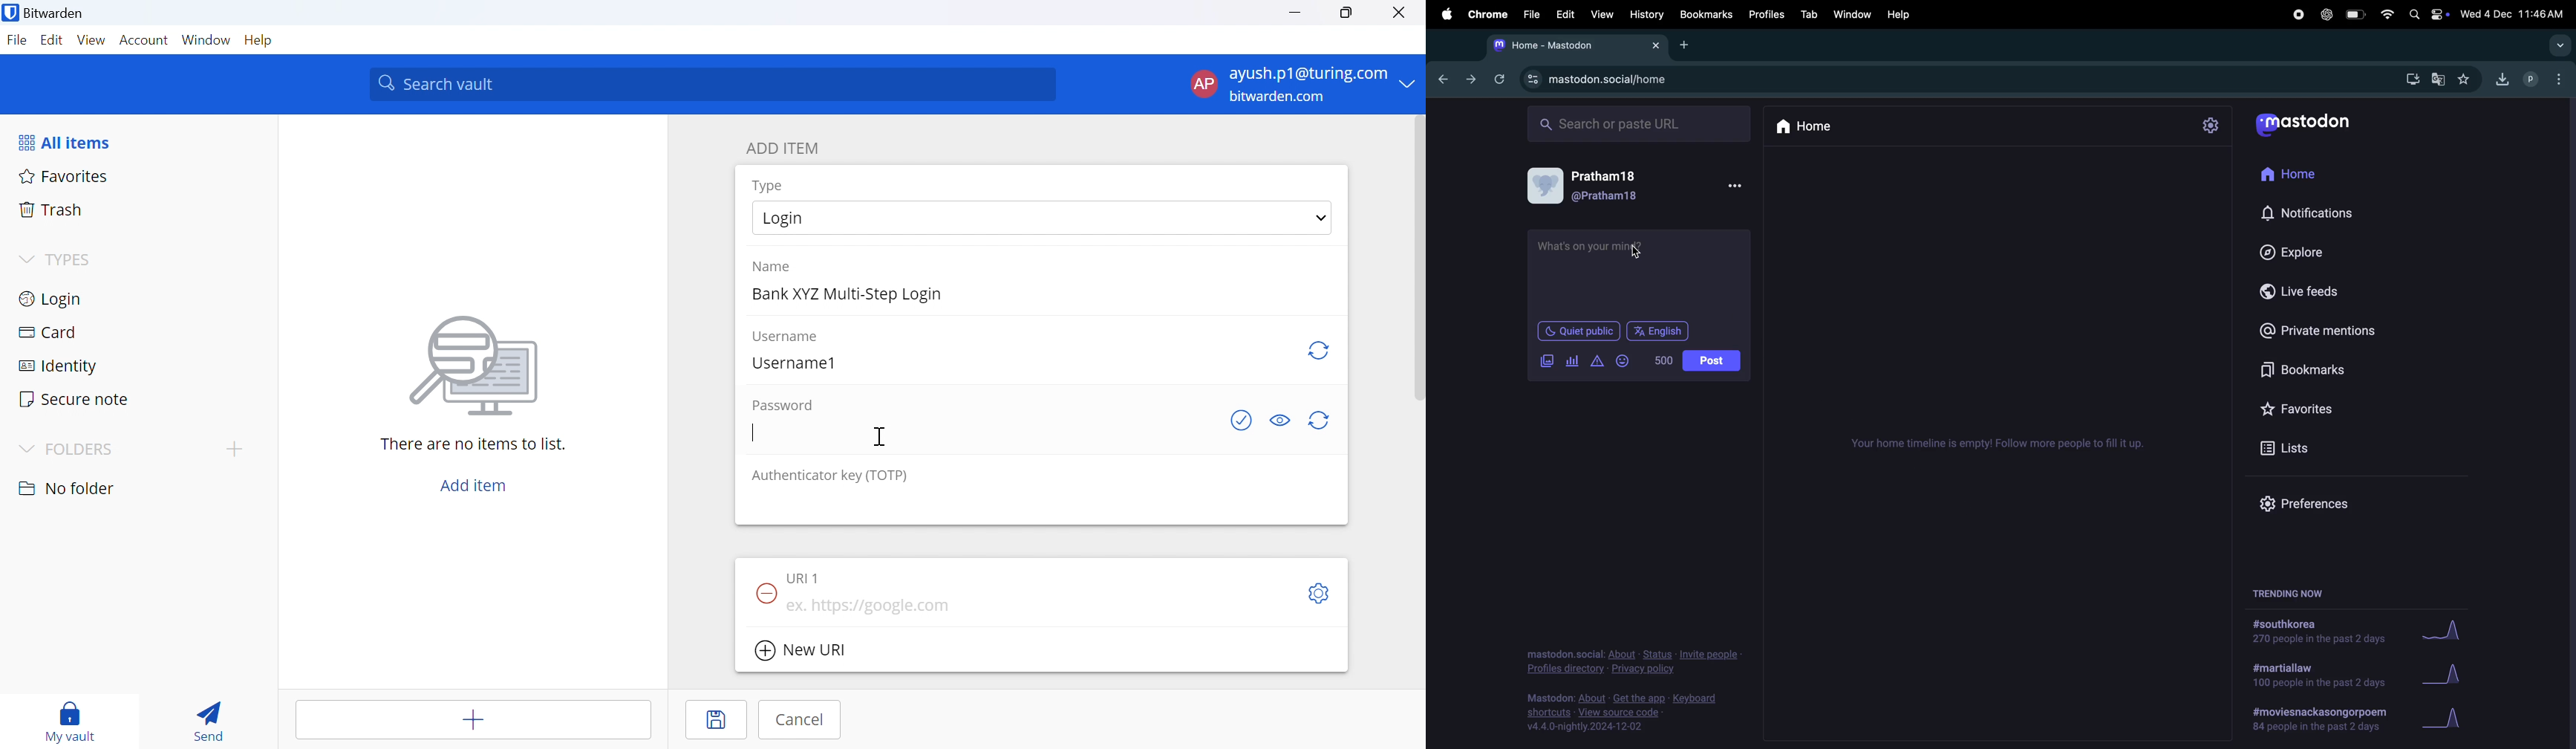  Describe the element at coordinates (2326, 406) in the screenshot. I see `favourites` at that location.